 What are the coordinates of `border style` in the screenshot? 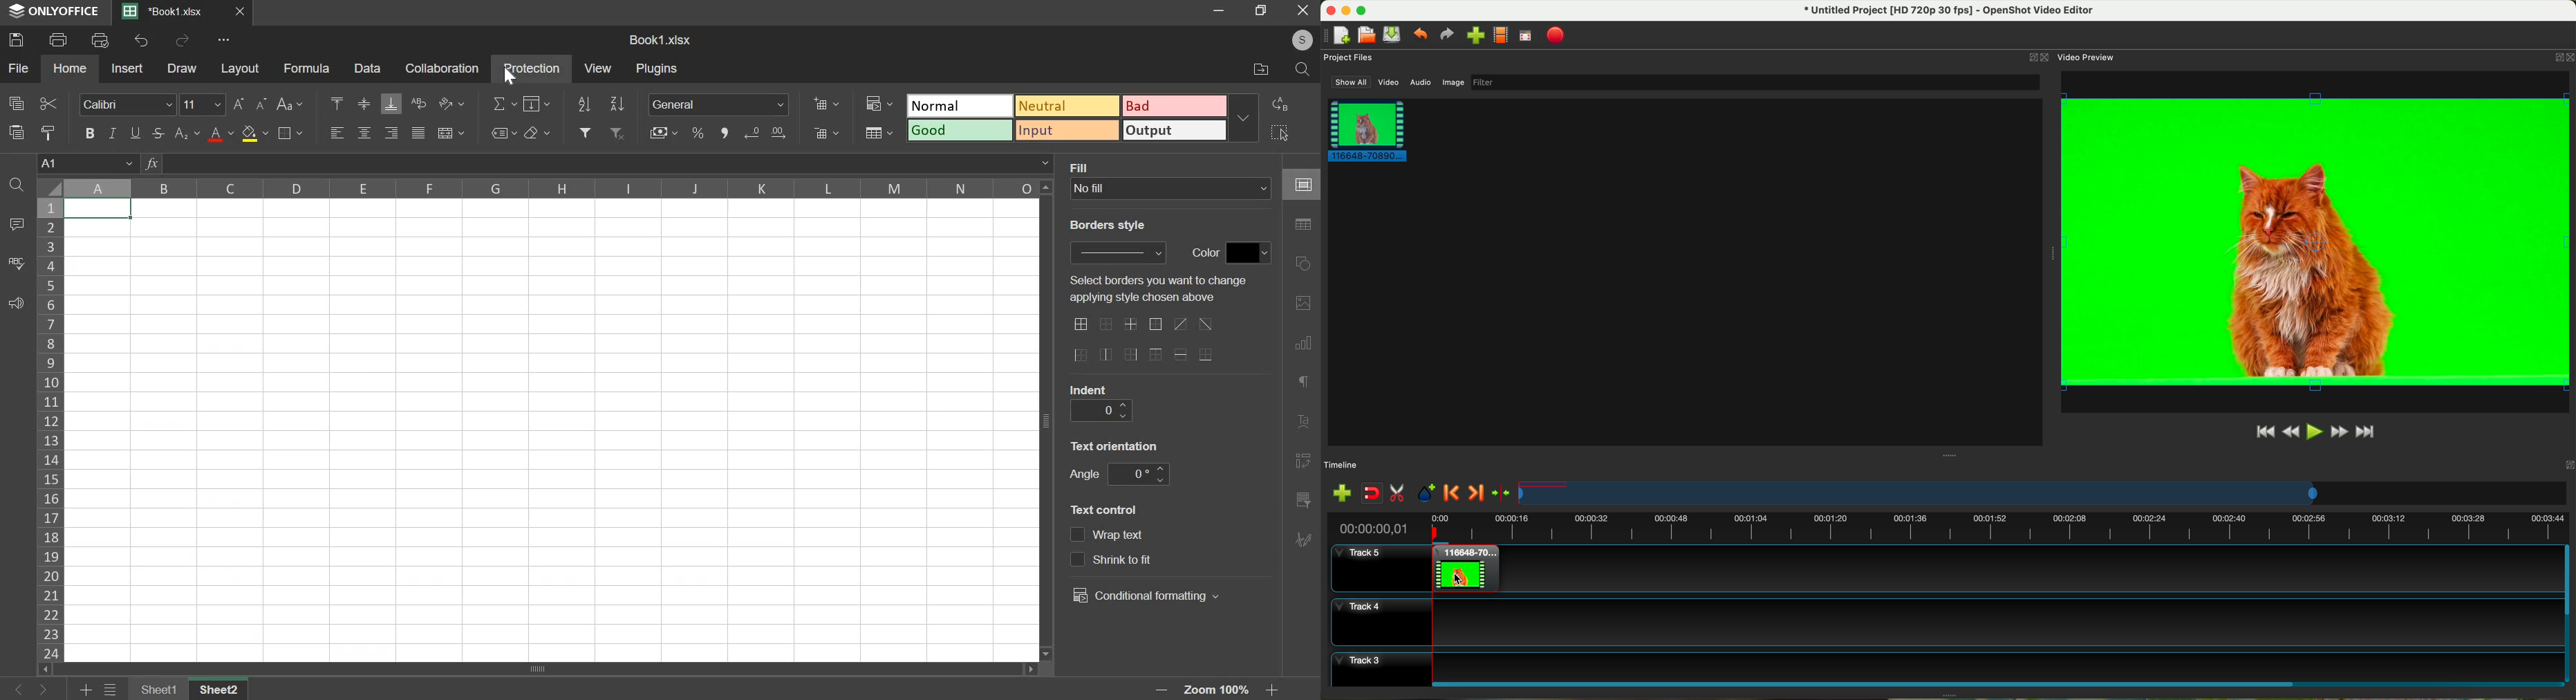 It's located at (1120, 252).